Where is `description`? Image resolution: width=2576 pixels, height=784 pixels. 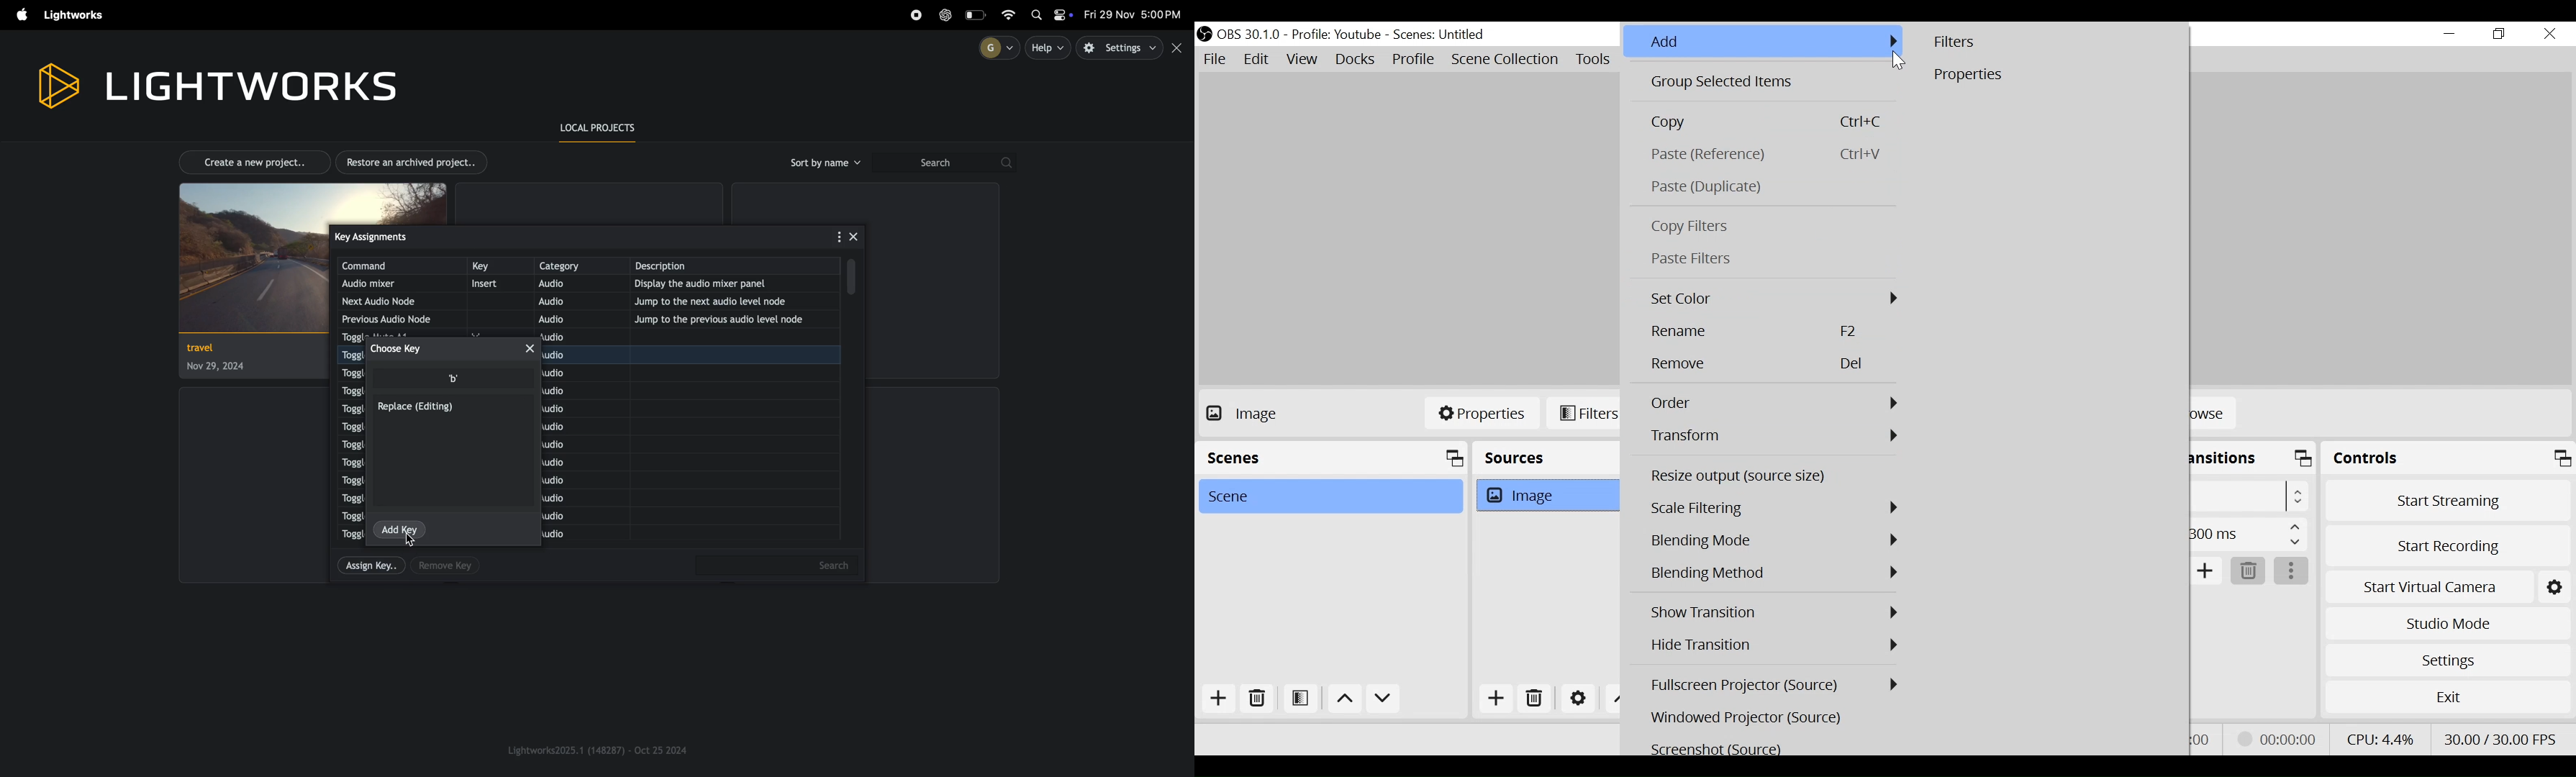
description is located at coordinates (739, 266).